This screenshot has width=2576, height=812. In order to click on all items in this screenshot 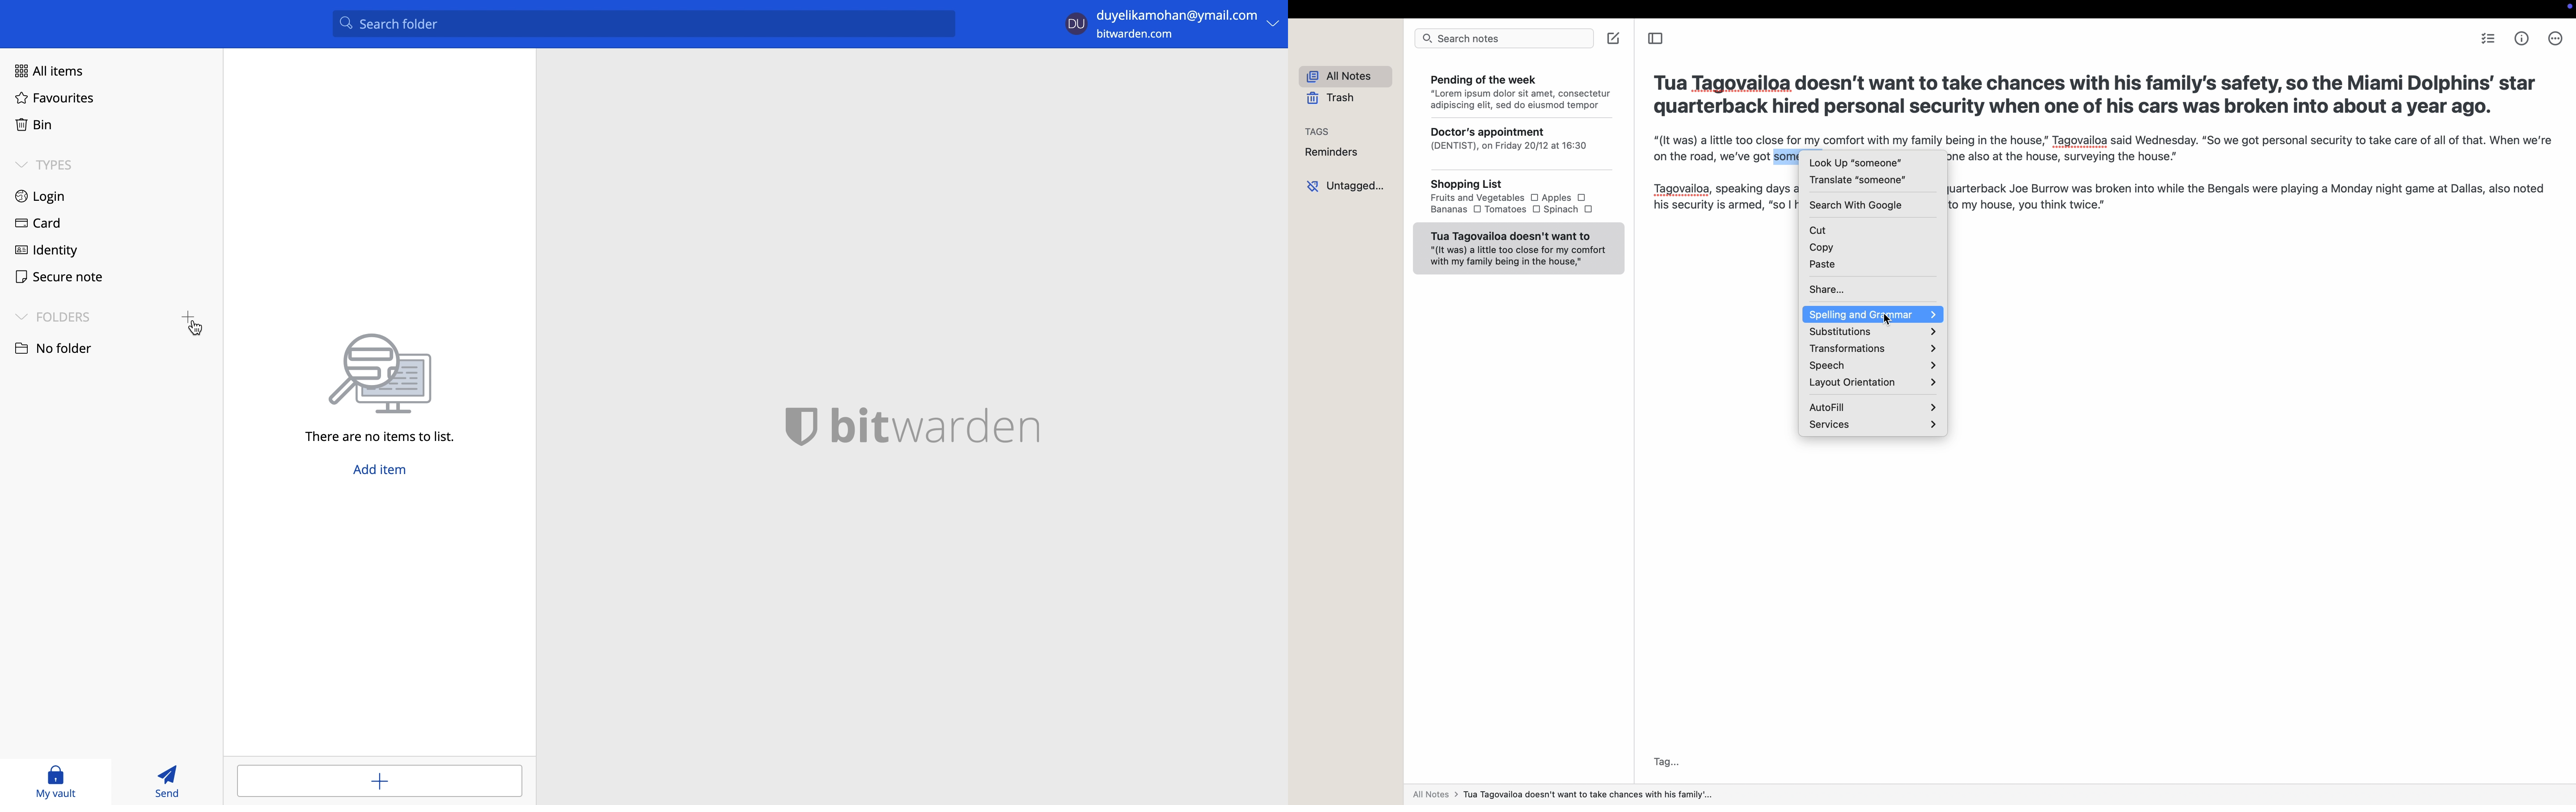, I will do `click(46, 69)`.